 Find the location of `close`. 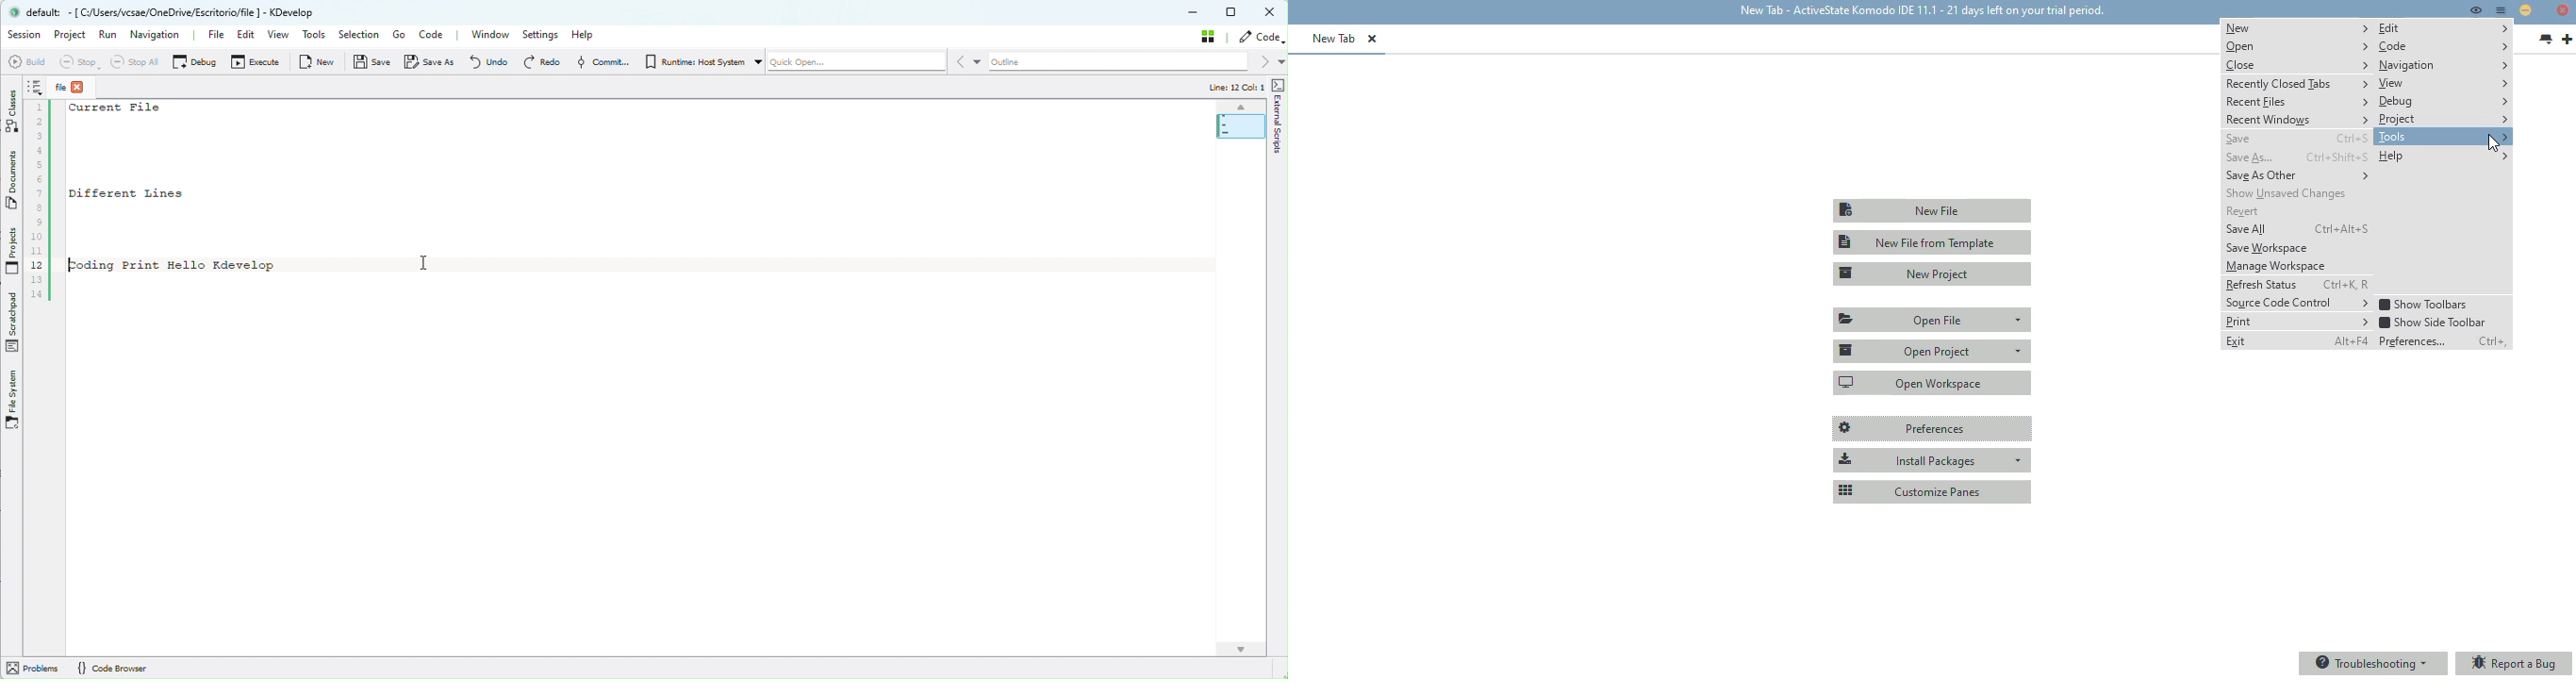

close is located at coordinates (2297, 64).